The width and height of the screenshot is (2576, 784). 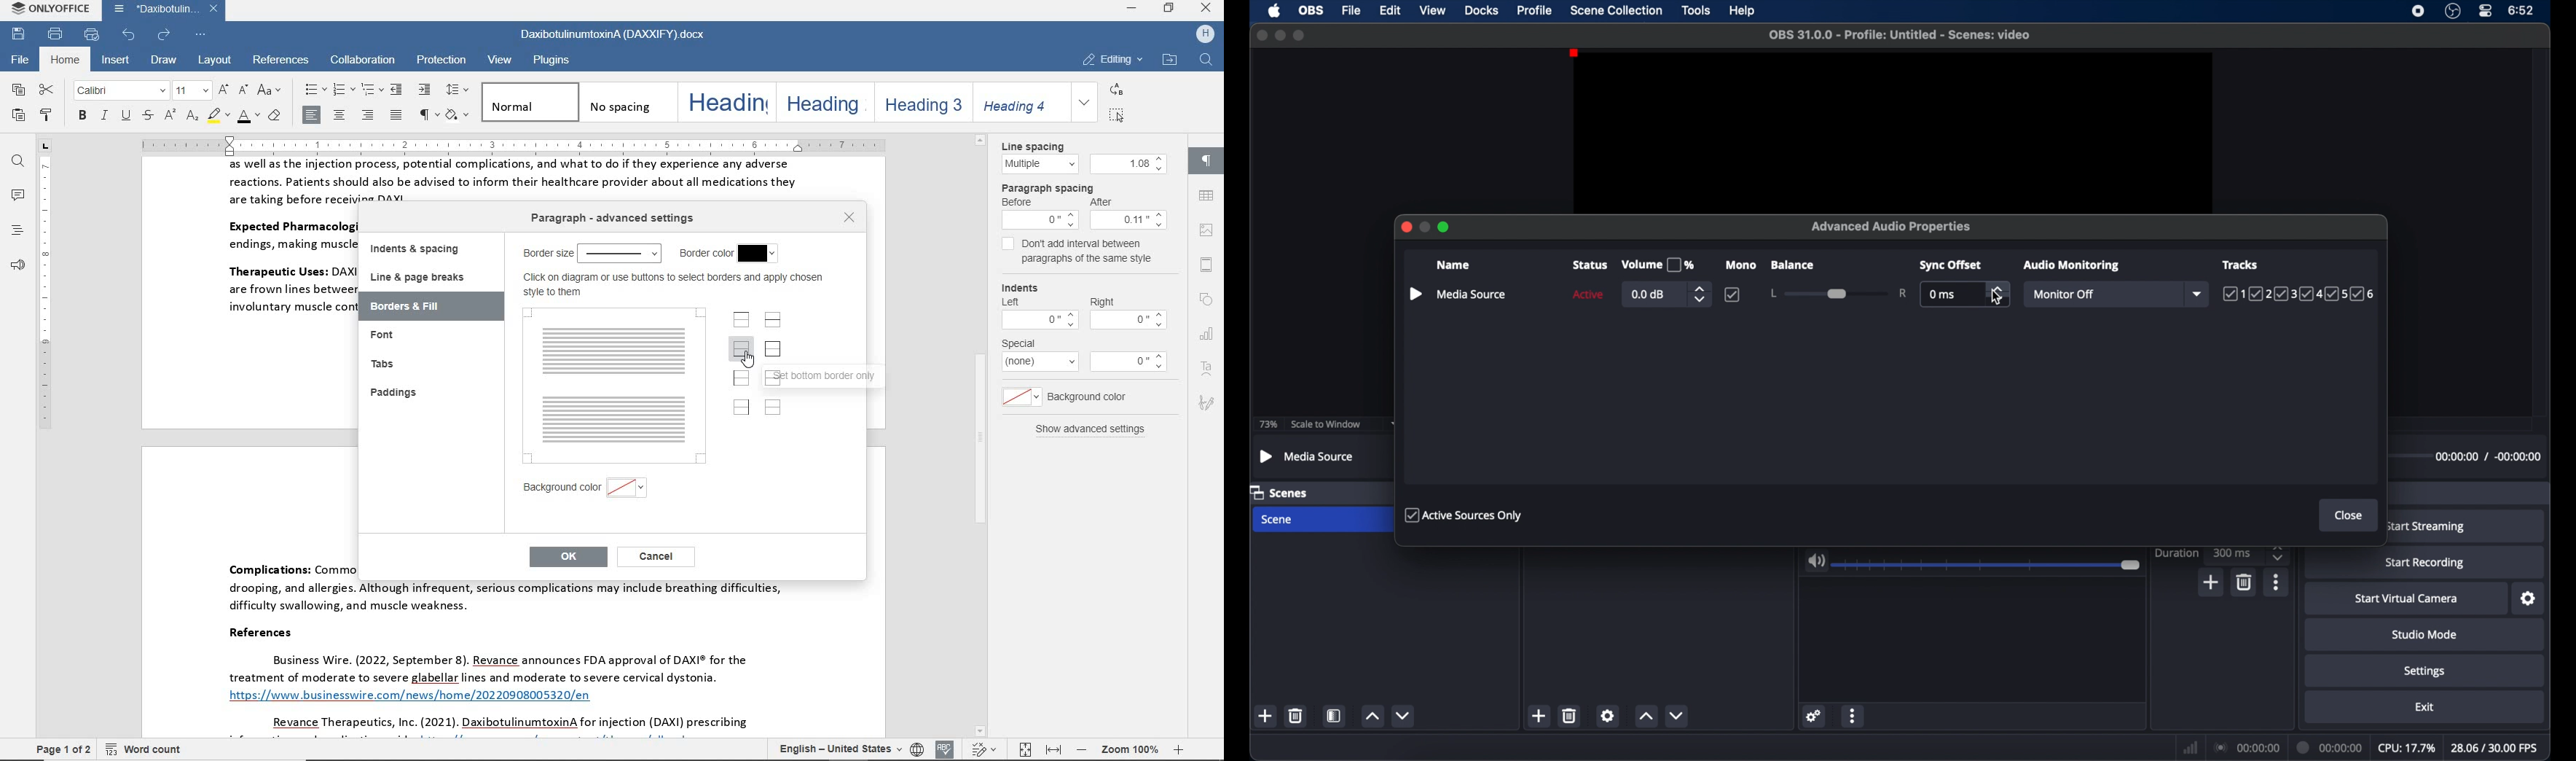 What do you see at coordinates (918, 749) in the screenshot?
I see `set document language` at bounding box center [918, 749].